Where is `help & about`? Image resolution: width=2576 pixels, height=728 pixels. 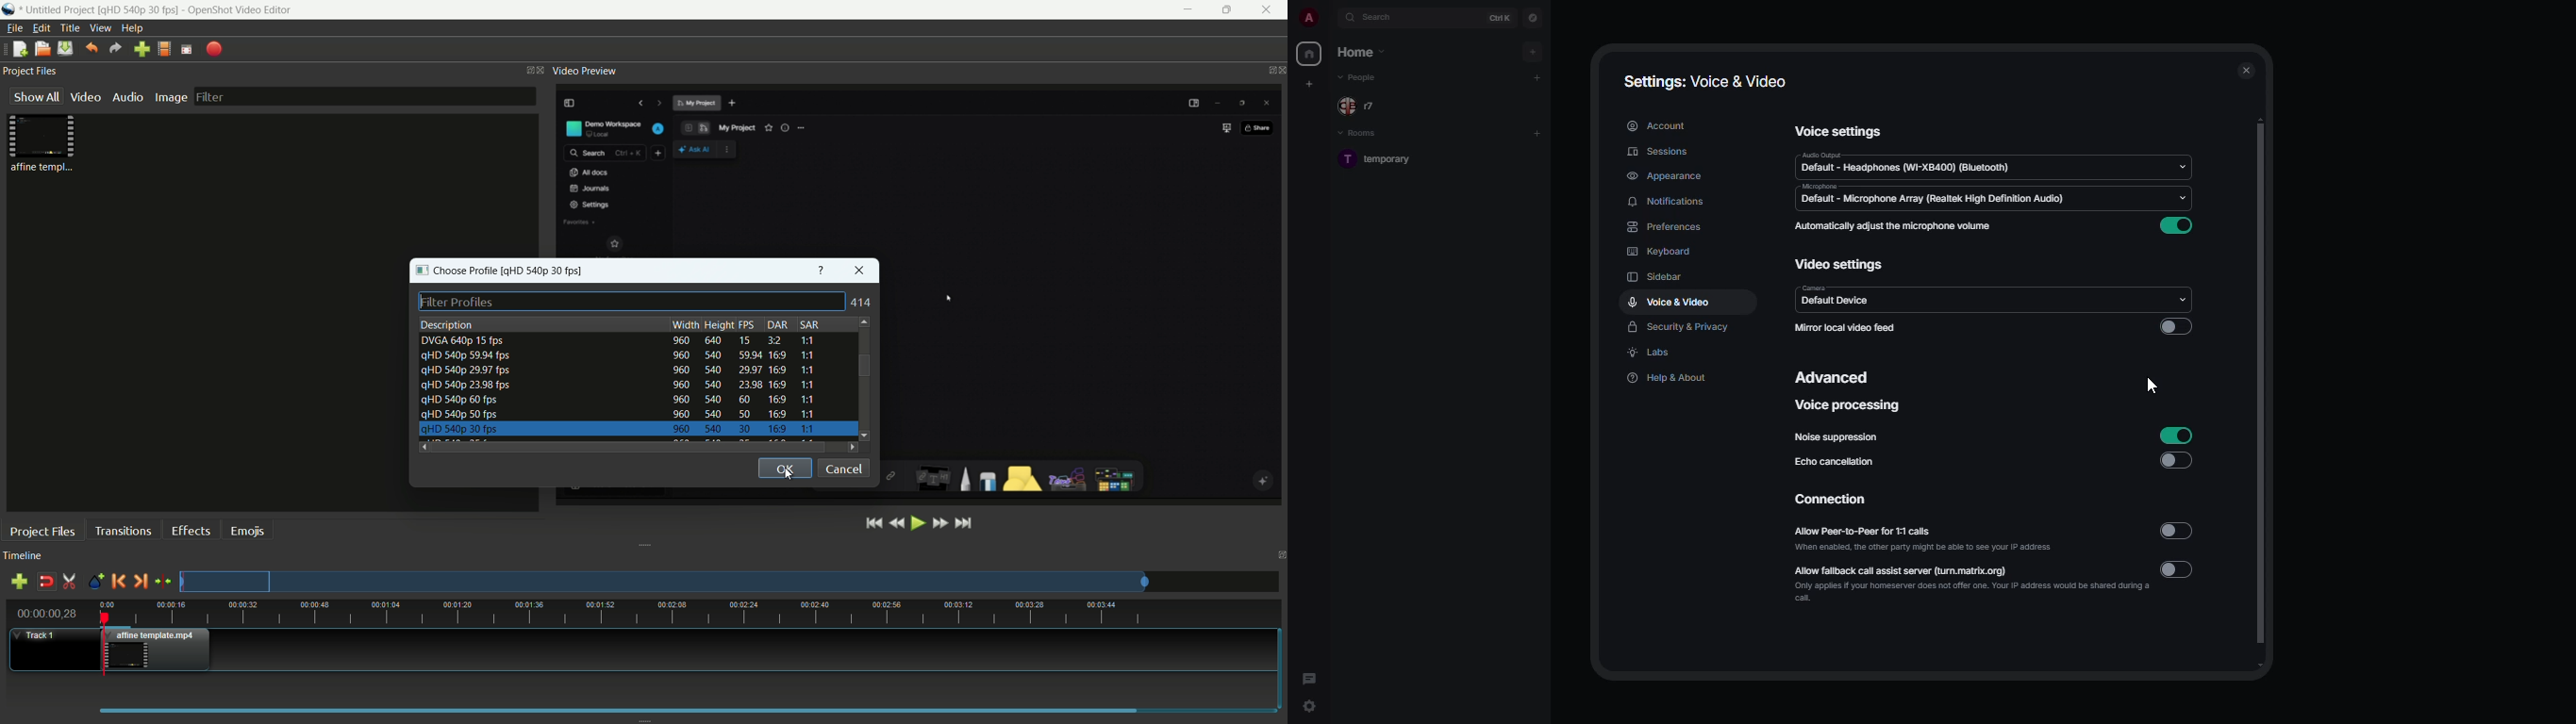 help & about is located at coordinates (1667, 377).